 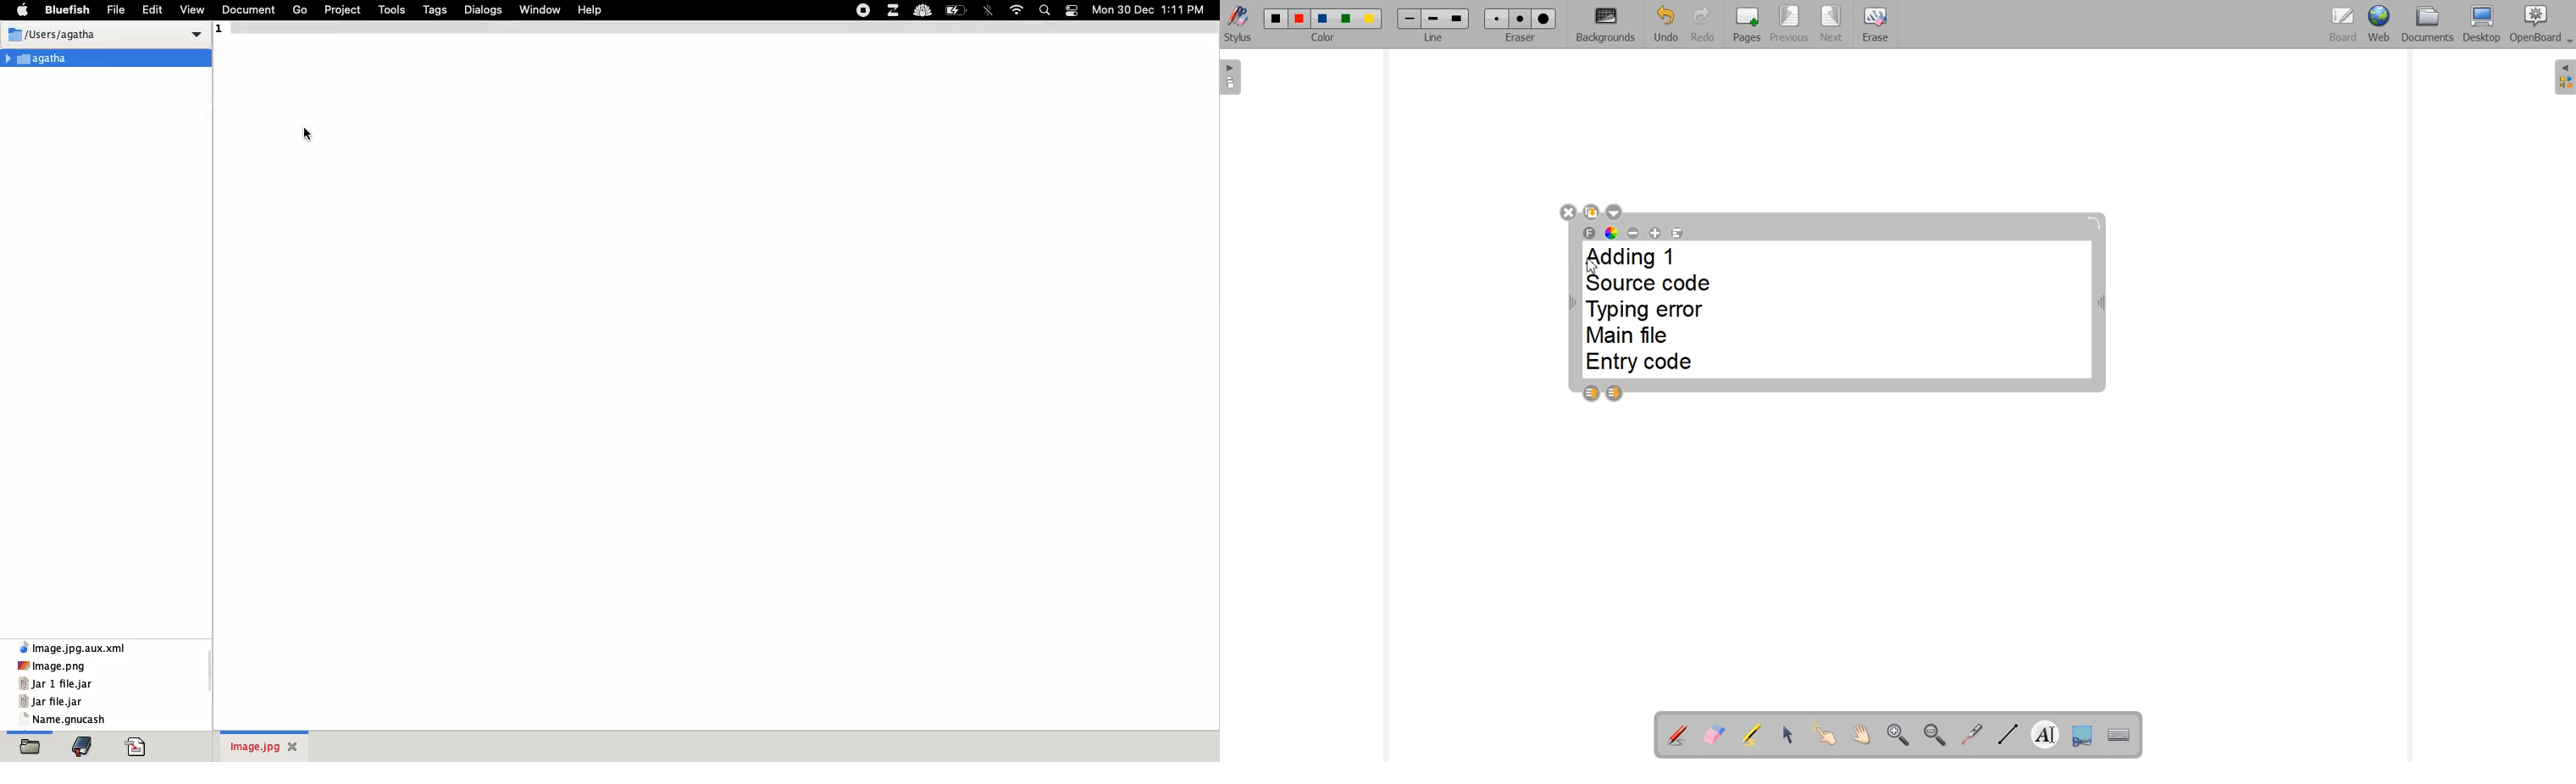 What do you see at coordinates (2543, 25) in the screenshot?
I see `OpenBoard` at bounding box center [2543, 25].